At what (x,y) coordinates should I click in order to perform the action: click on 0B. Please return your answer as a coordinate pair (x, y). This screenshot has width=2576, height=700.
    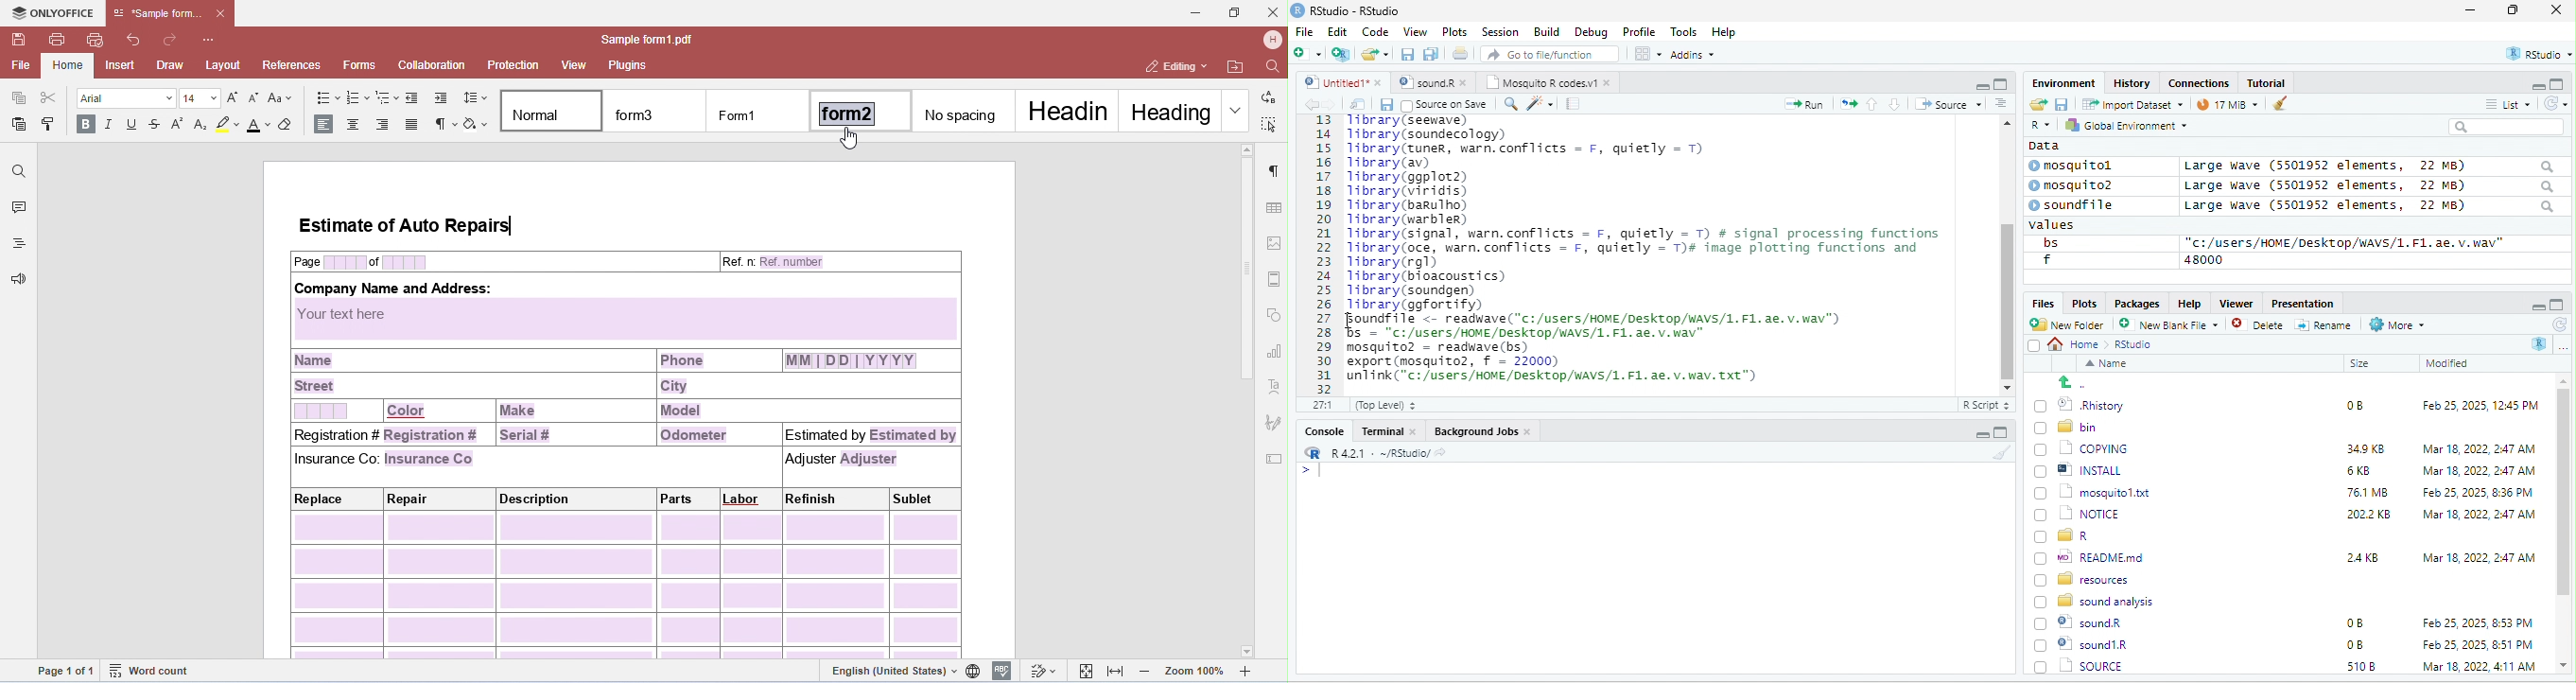
    Looking at the image, I should click on (2348, 403).